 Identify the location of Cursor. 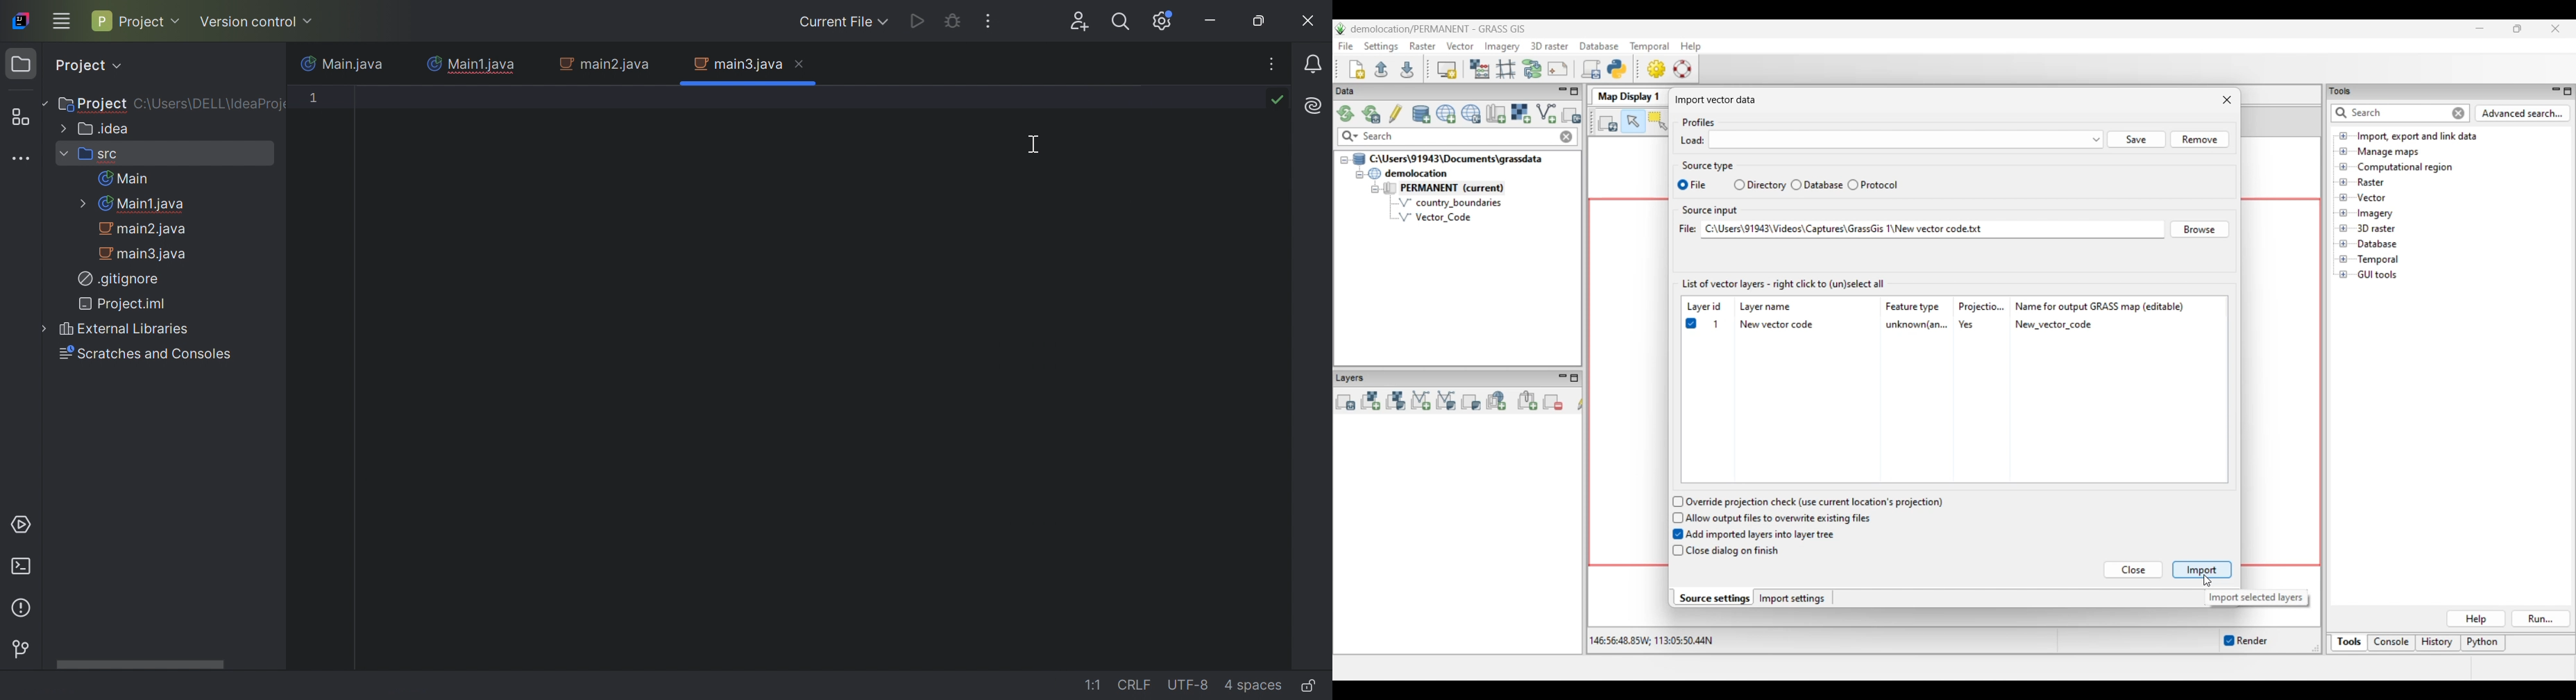
(1033, 144).